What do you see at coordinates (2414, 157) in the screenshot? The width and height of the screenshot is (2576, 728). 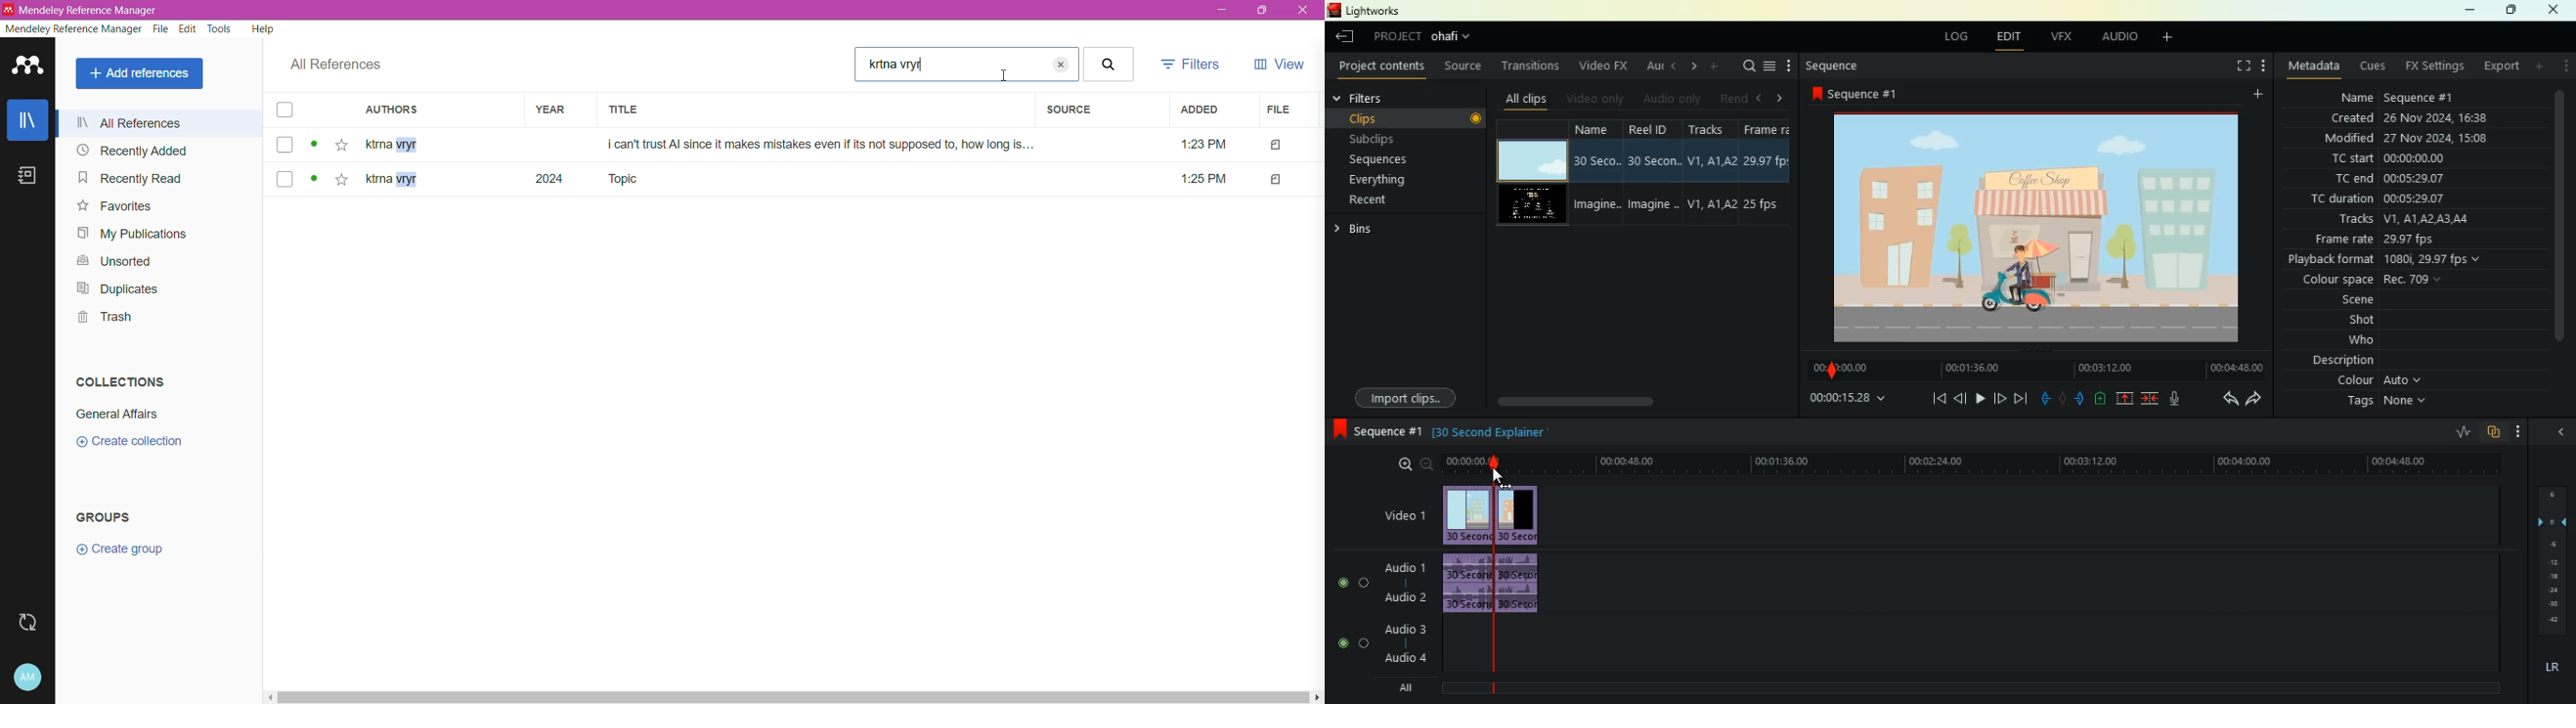 I see `00:00:00.00` at bounding box center [2414, 157].